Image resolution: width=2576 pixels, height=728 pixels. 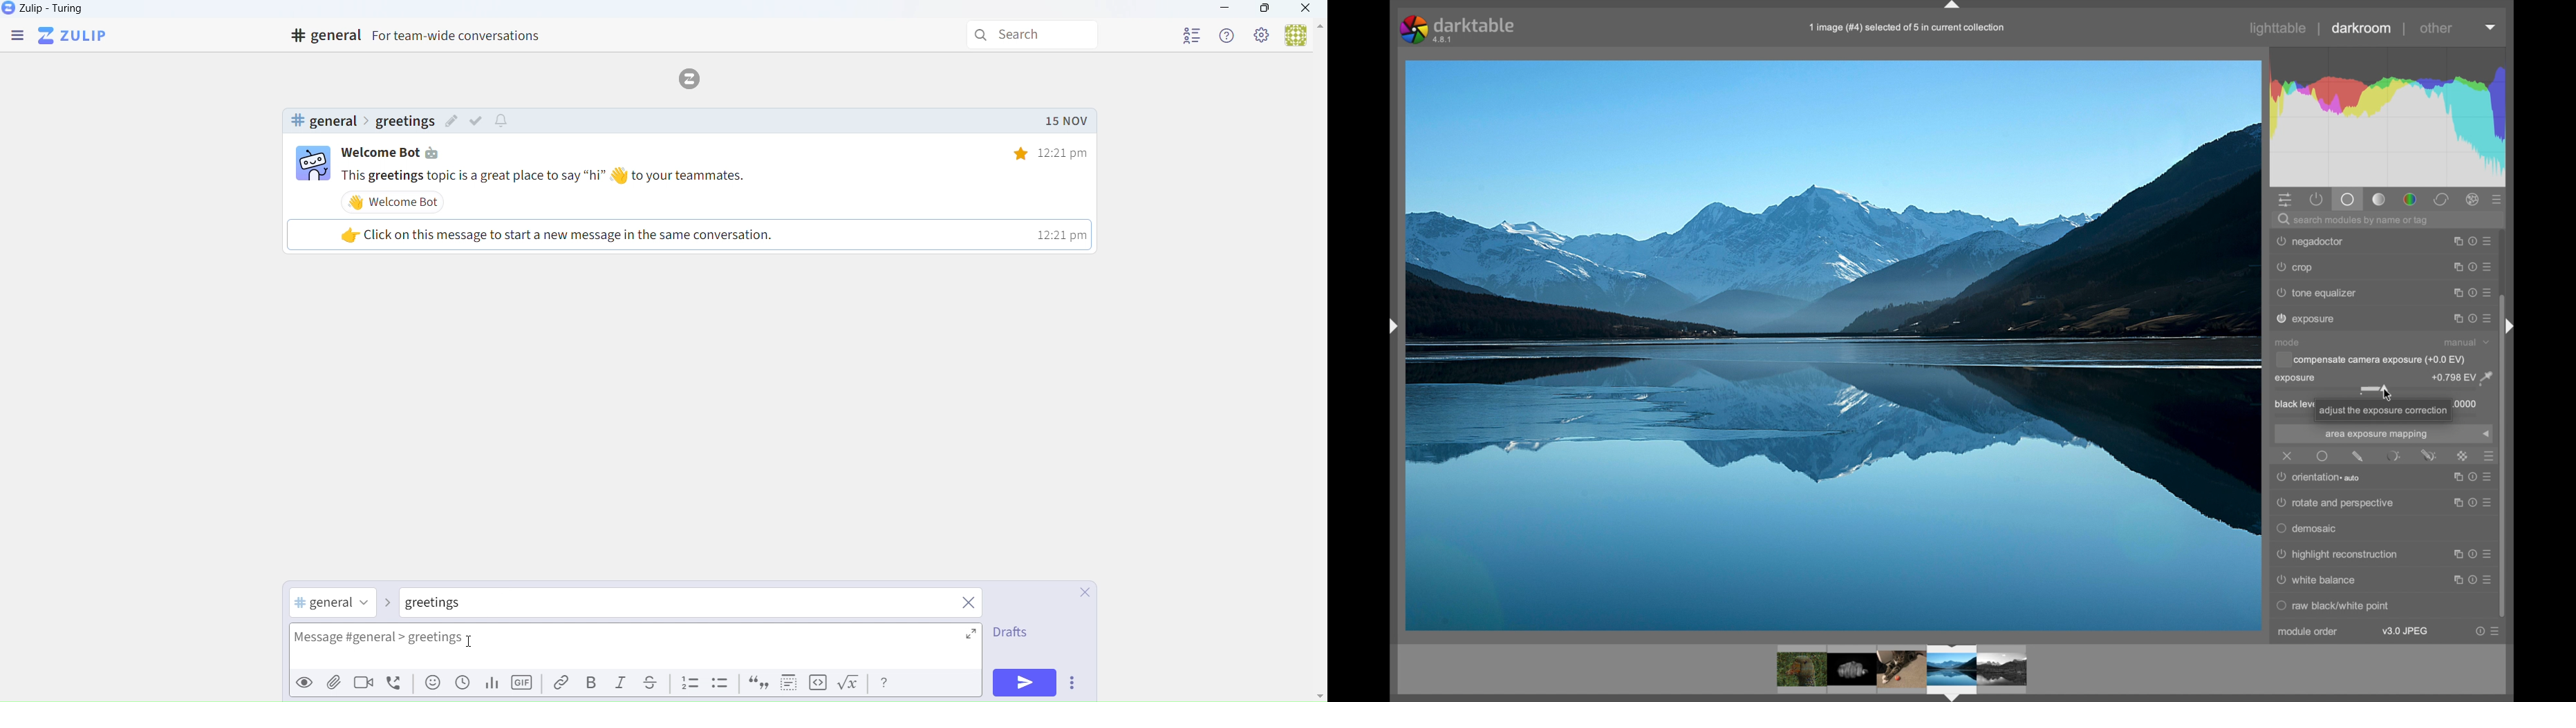 I want to click on Preview, so click(x=302, y=683).